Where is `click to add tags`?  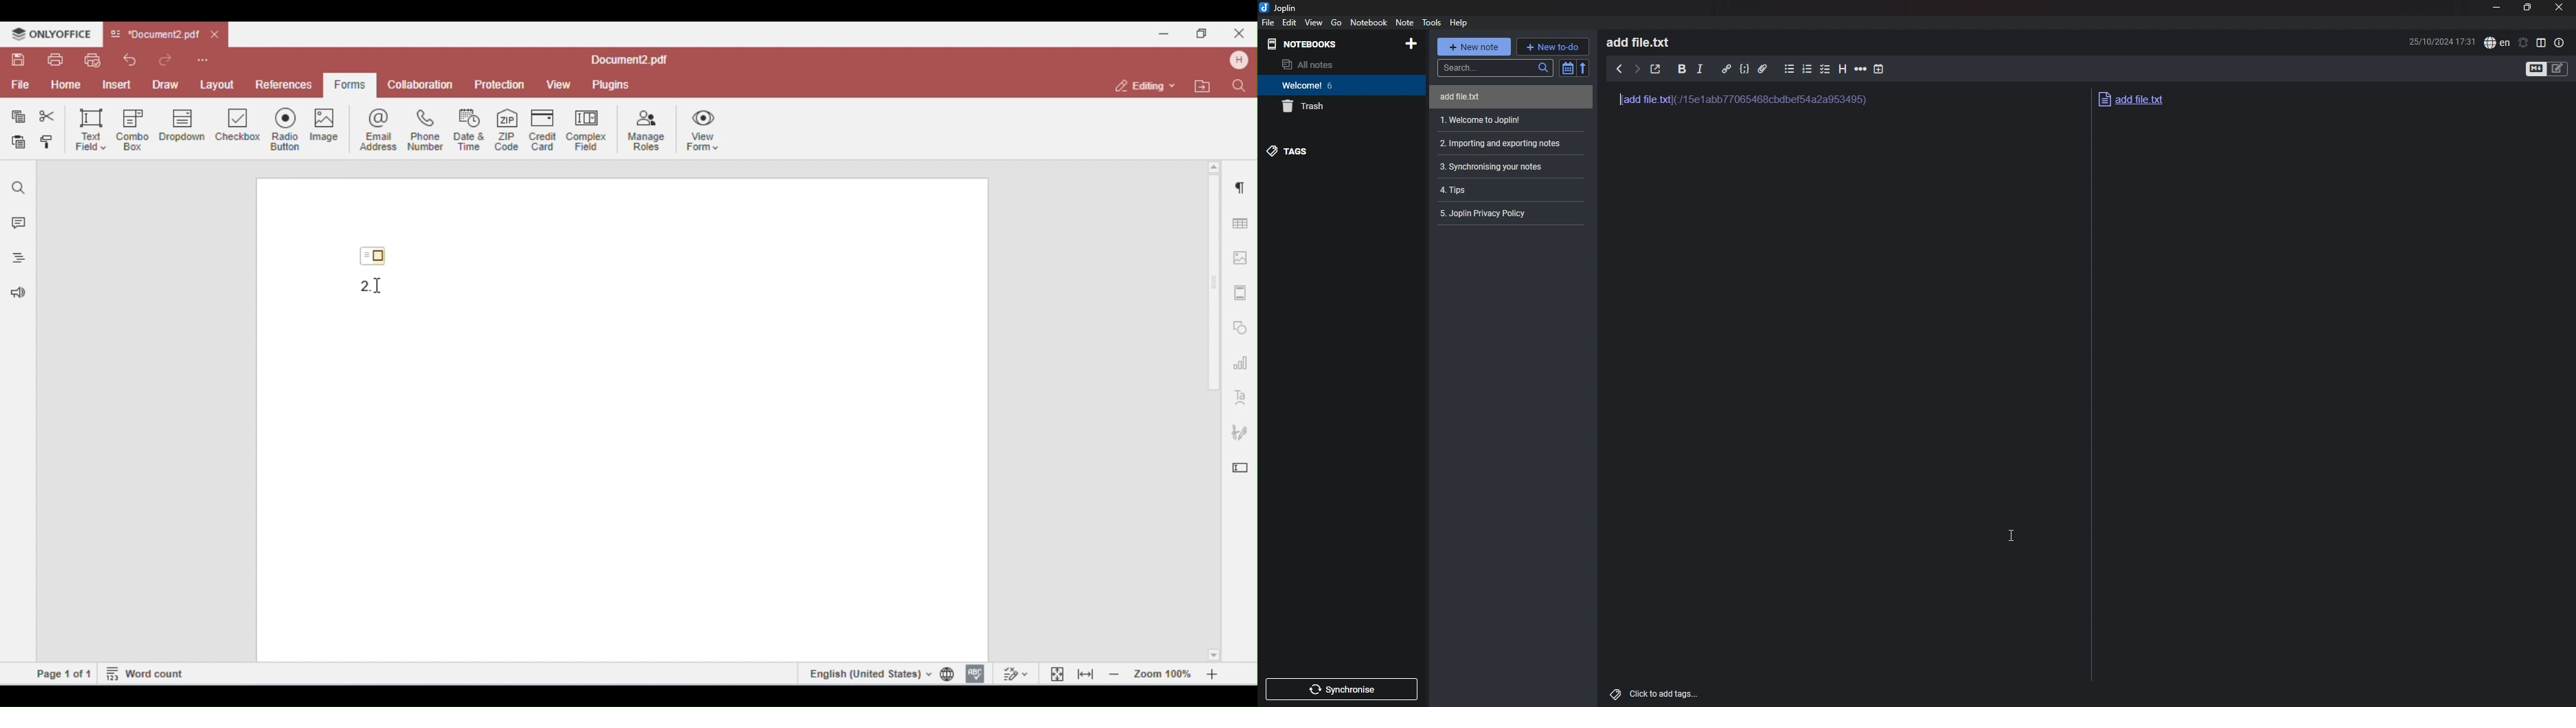
click to add tags is located at coordinates (1655, 691).